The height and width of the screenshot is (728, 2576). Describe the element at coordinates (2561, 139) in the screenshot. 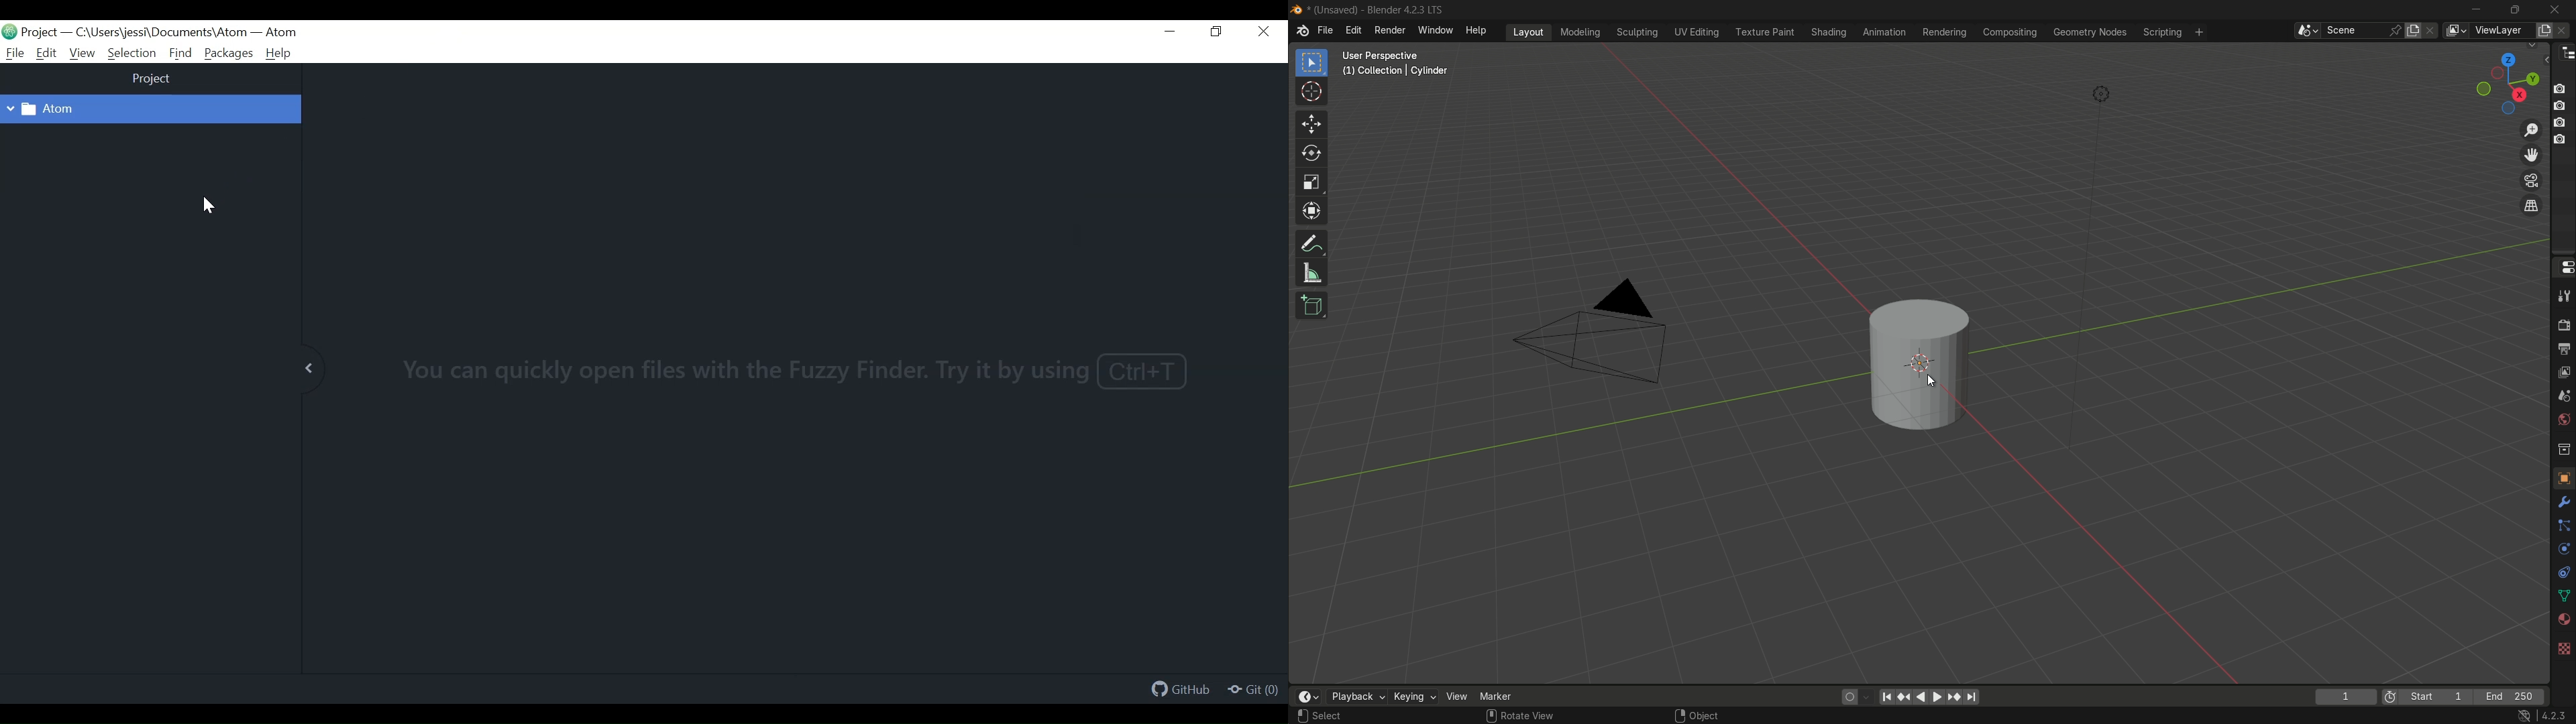

I see `layer 4` at that location.